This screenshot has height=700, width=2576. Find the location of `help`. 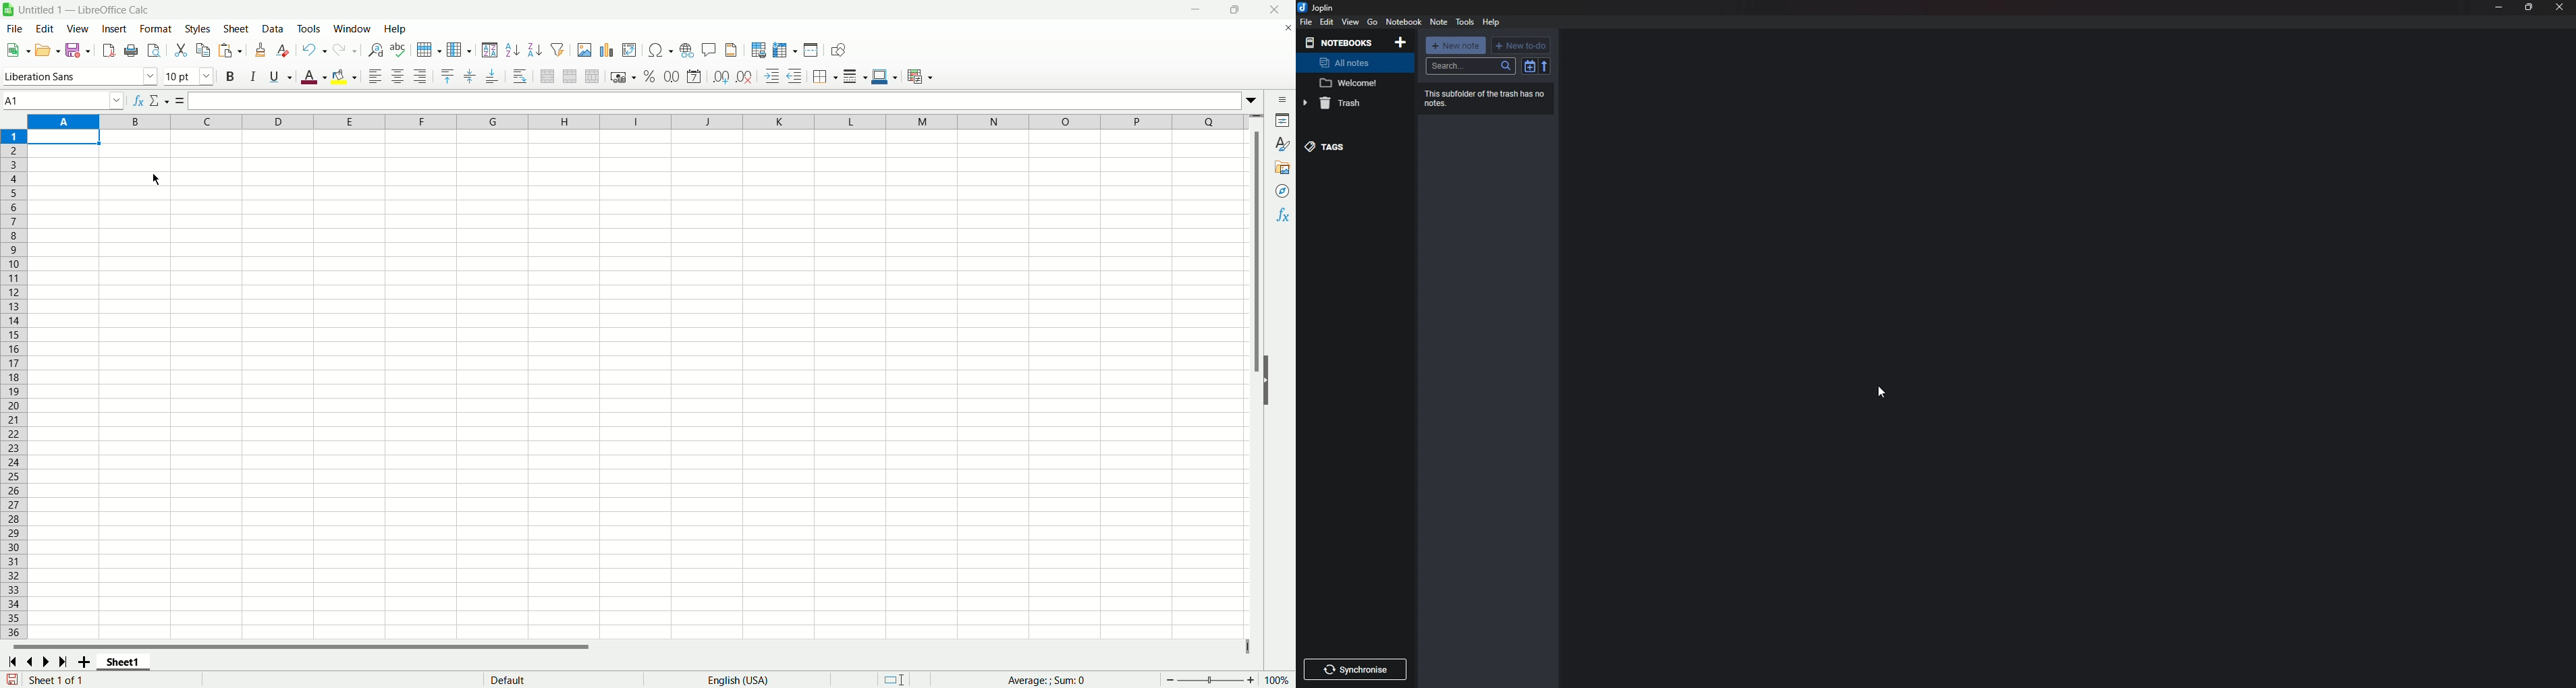

help is located at coordinates (396, 29).